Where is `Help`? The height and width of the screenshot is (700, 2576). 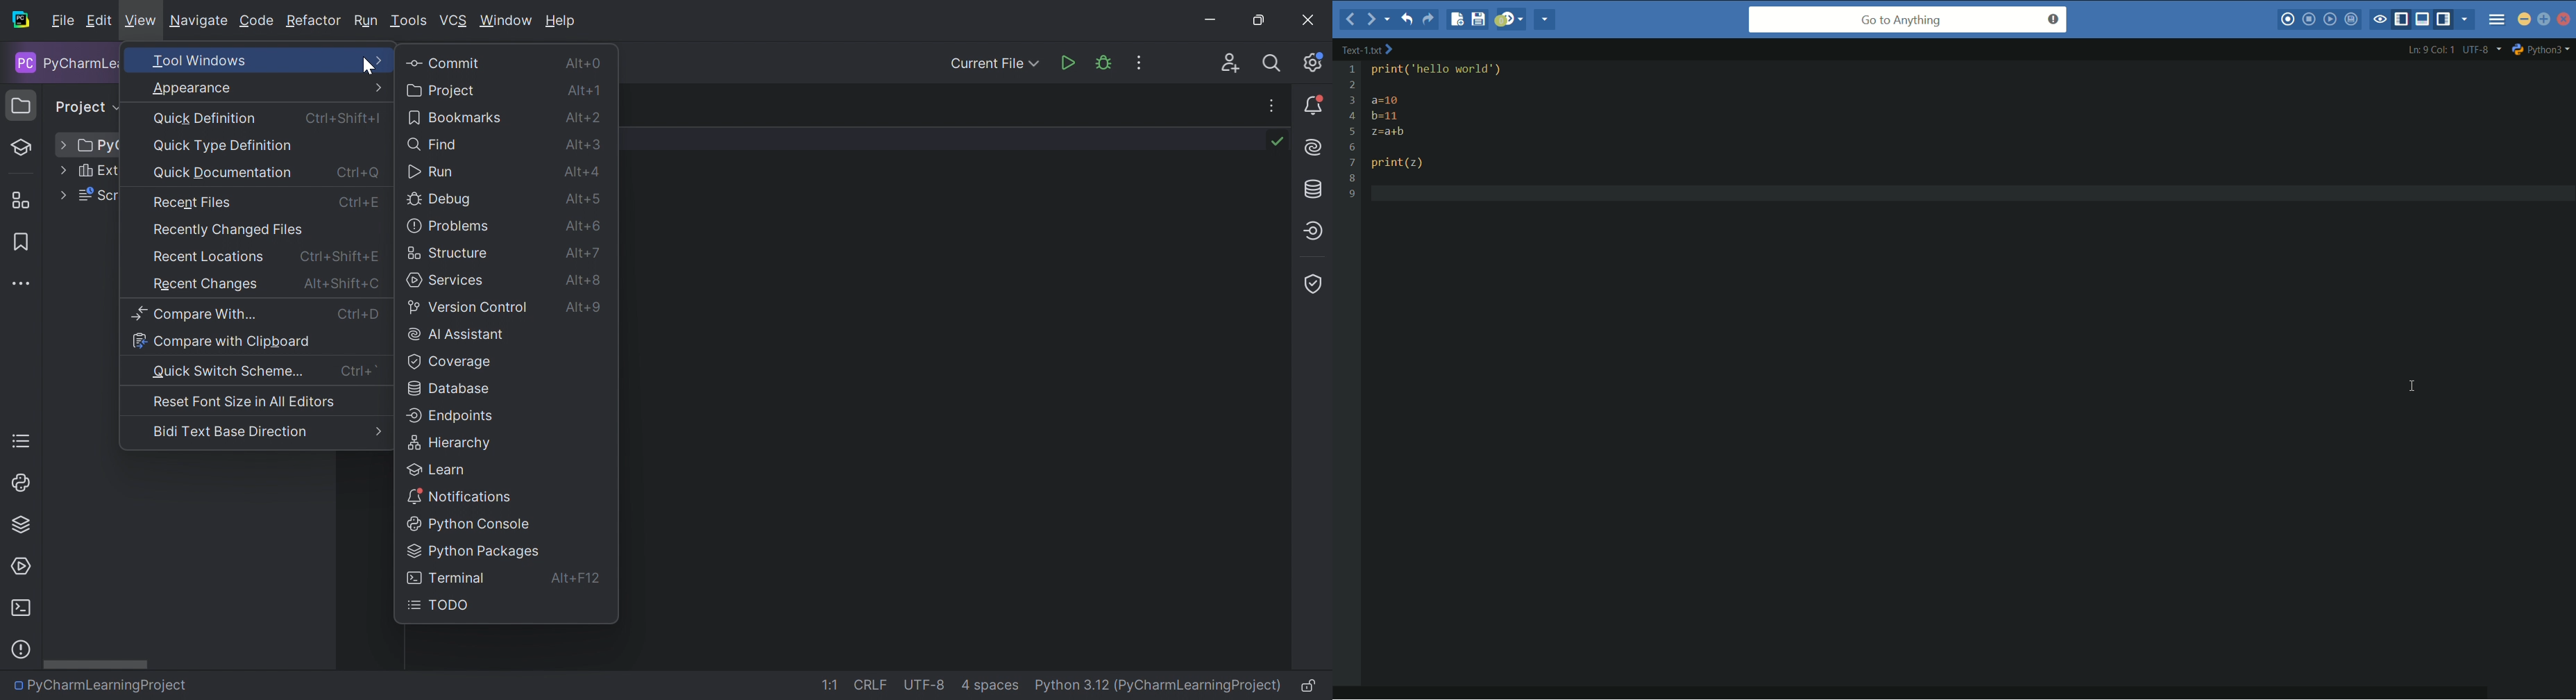 Help is located at coordinates (20, 650).